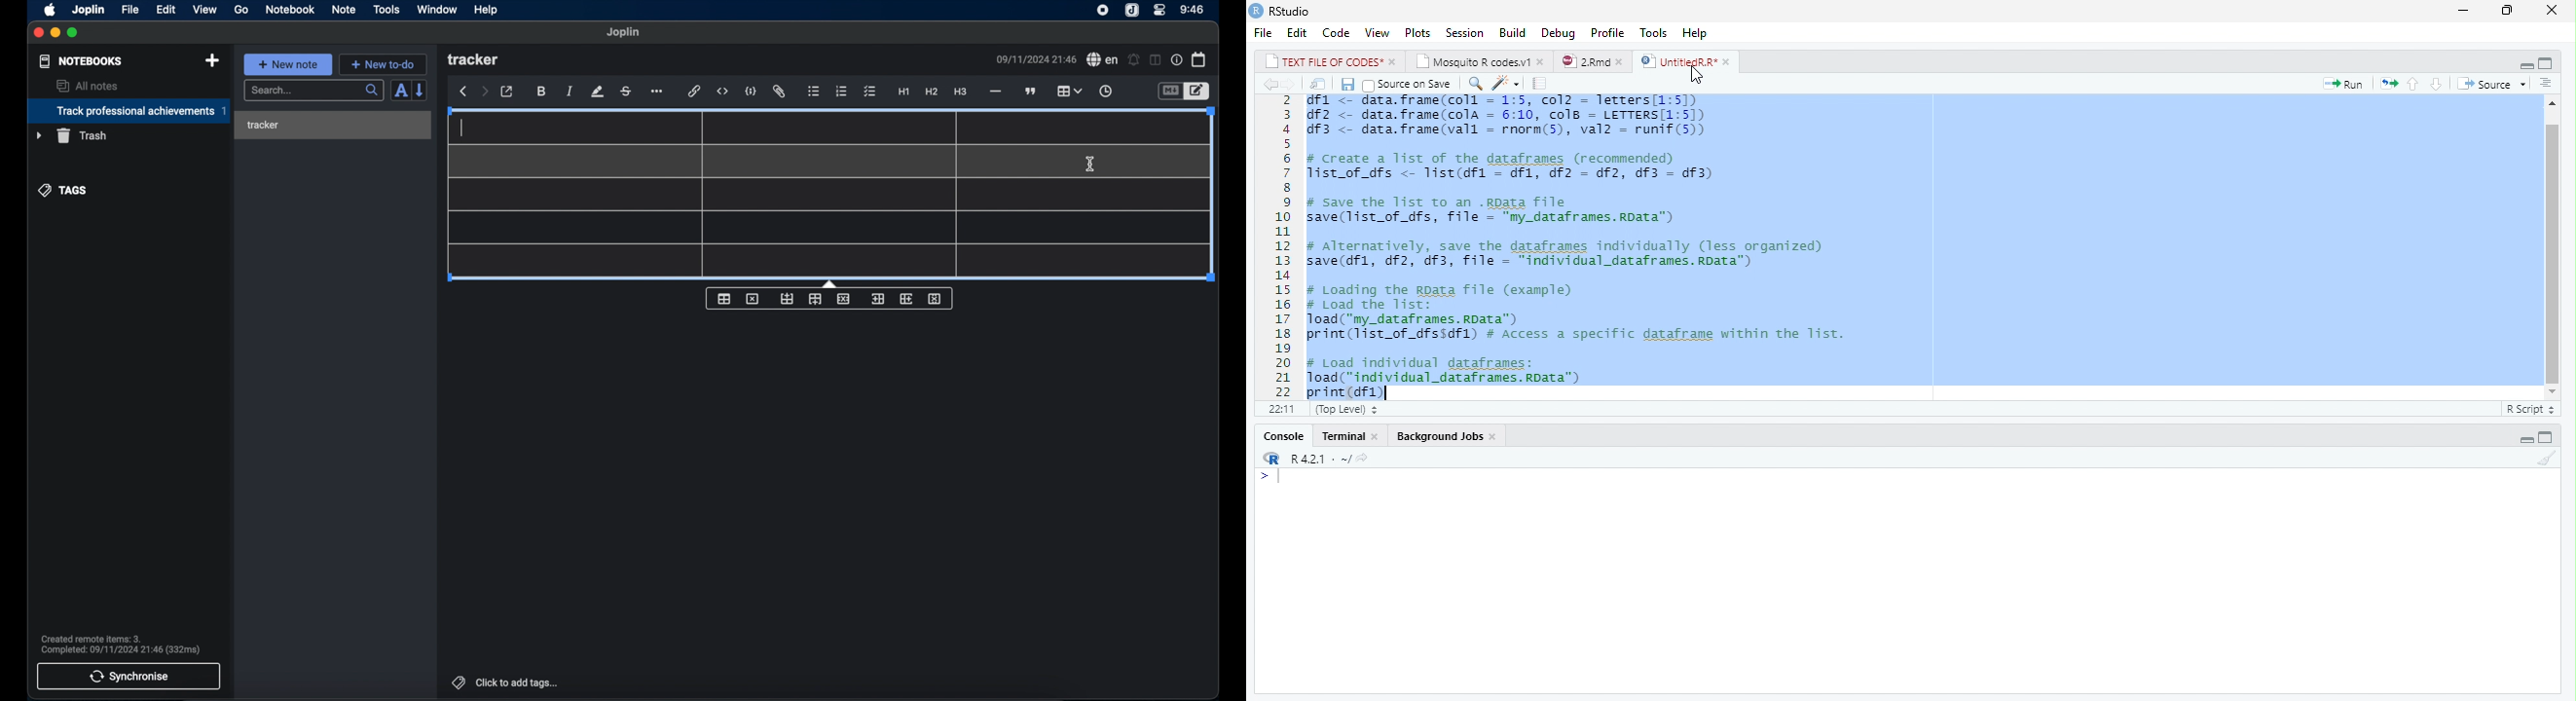 The image size is (2576, 728). What do you see at coordinates (128, 111) in the screenshot?
I see `track professional achievements` at bounding box center [128, 111].